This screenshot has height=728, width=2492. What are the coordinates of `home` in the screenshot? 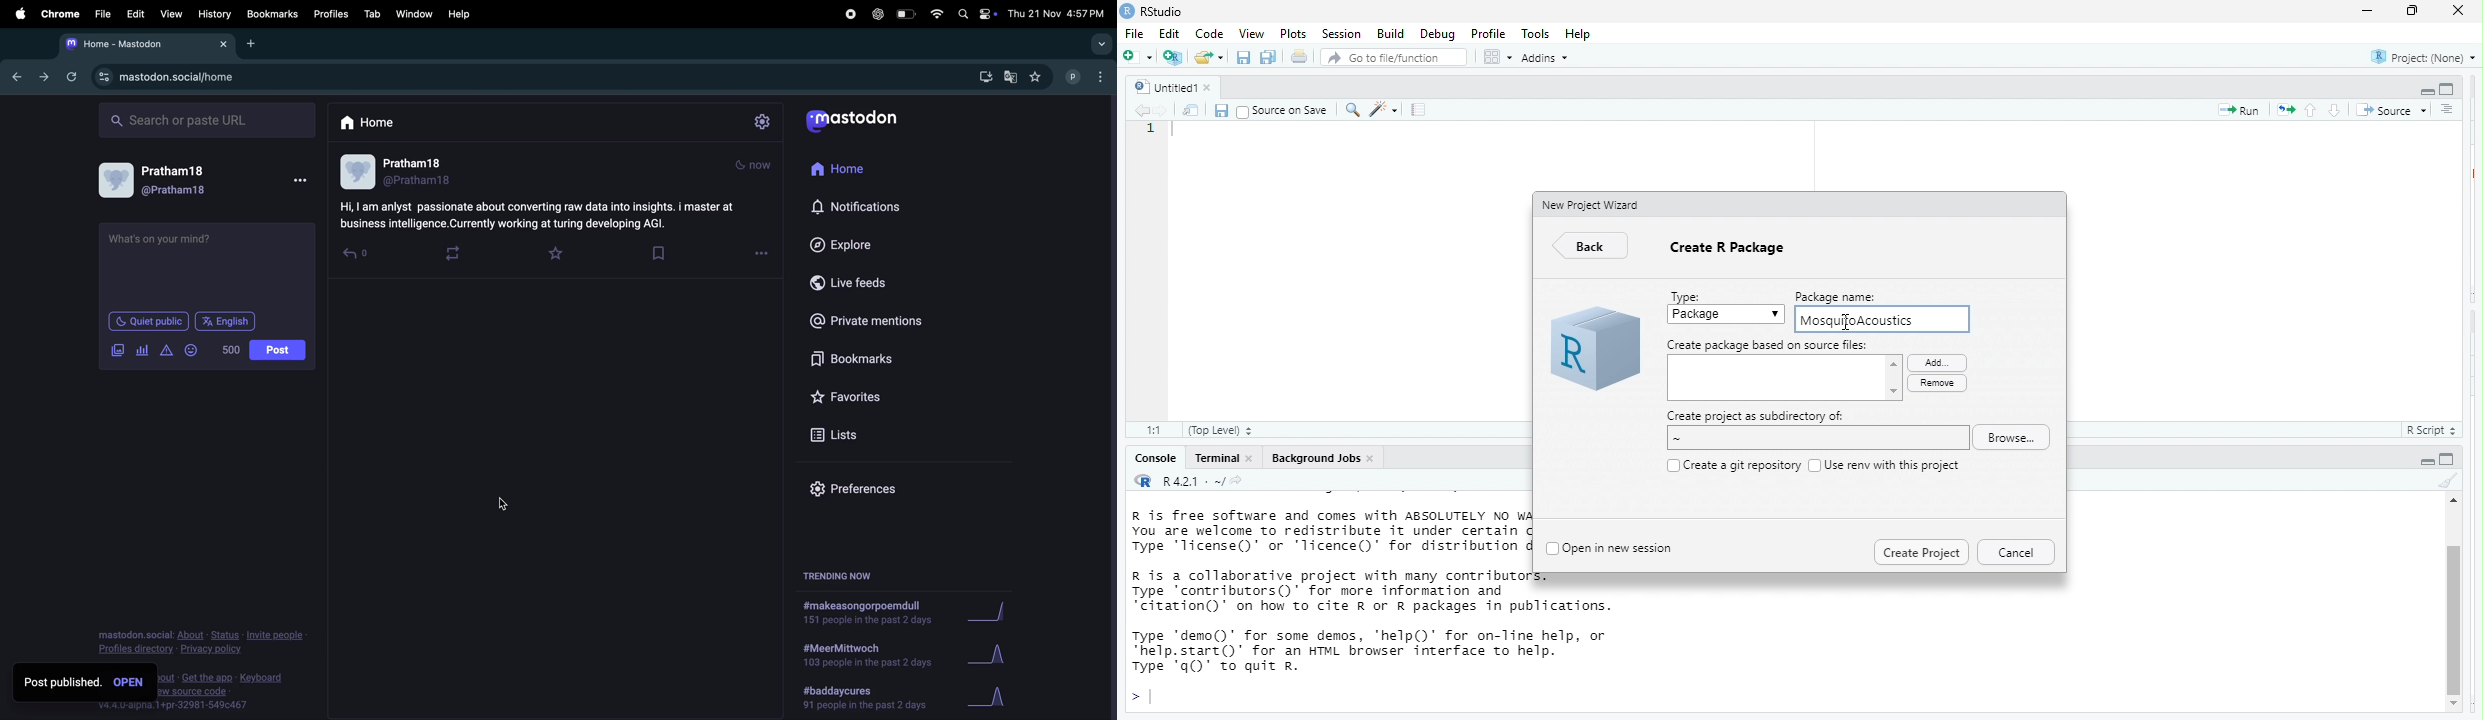 It's located at (857, 165).